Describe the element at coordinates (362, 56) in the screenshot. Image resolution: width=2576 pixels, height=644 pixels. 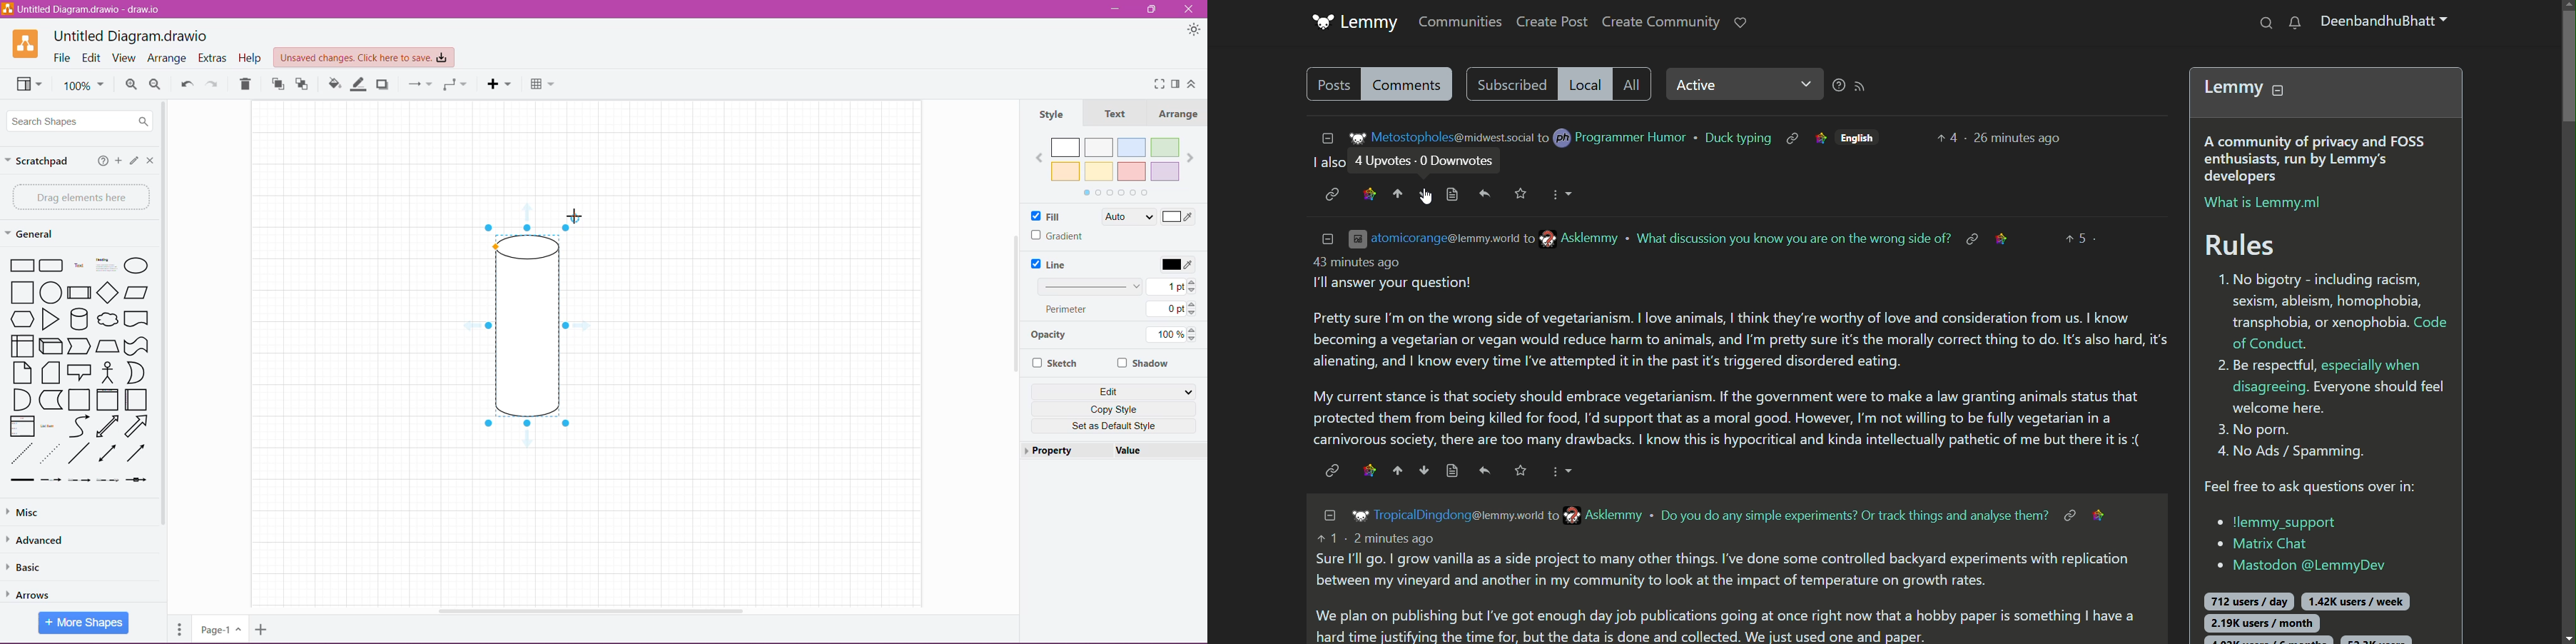
I see `Unsaved Changes. Click here to save` at that location.